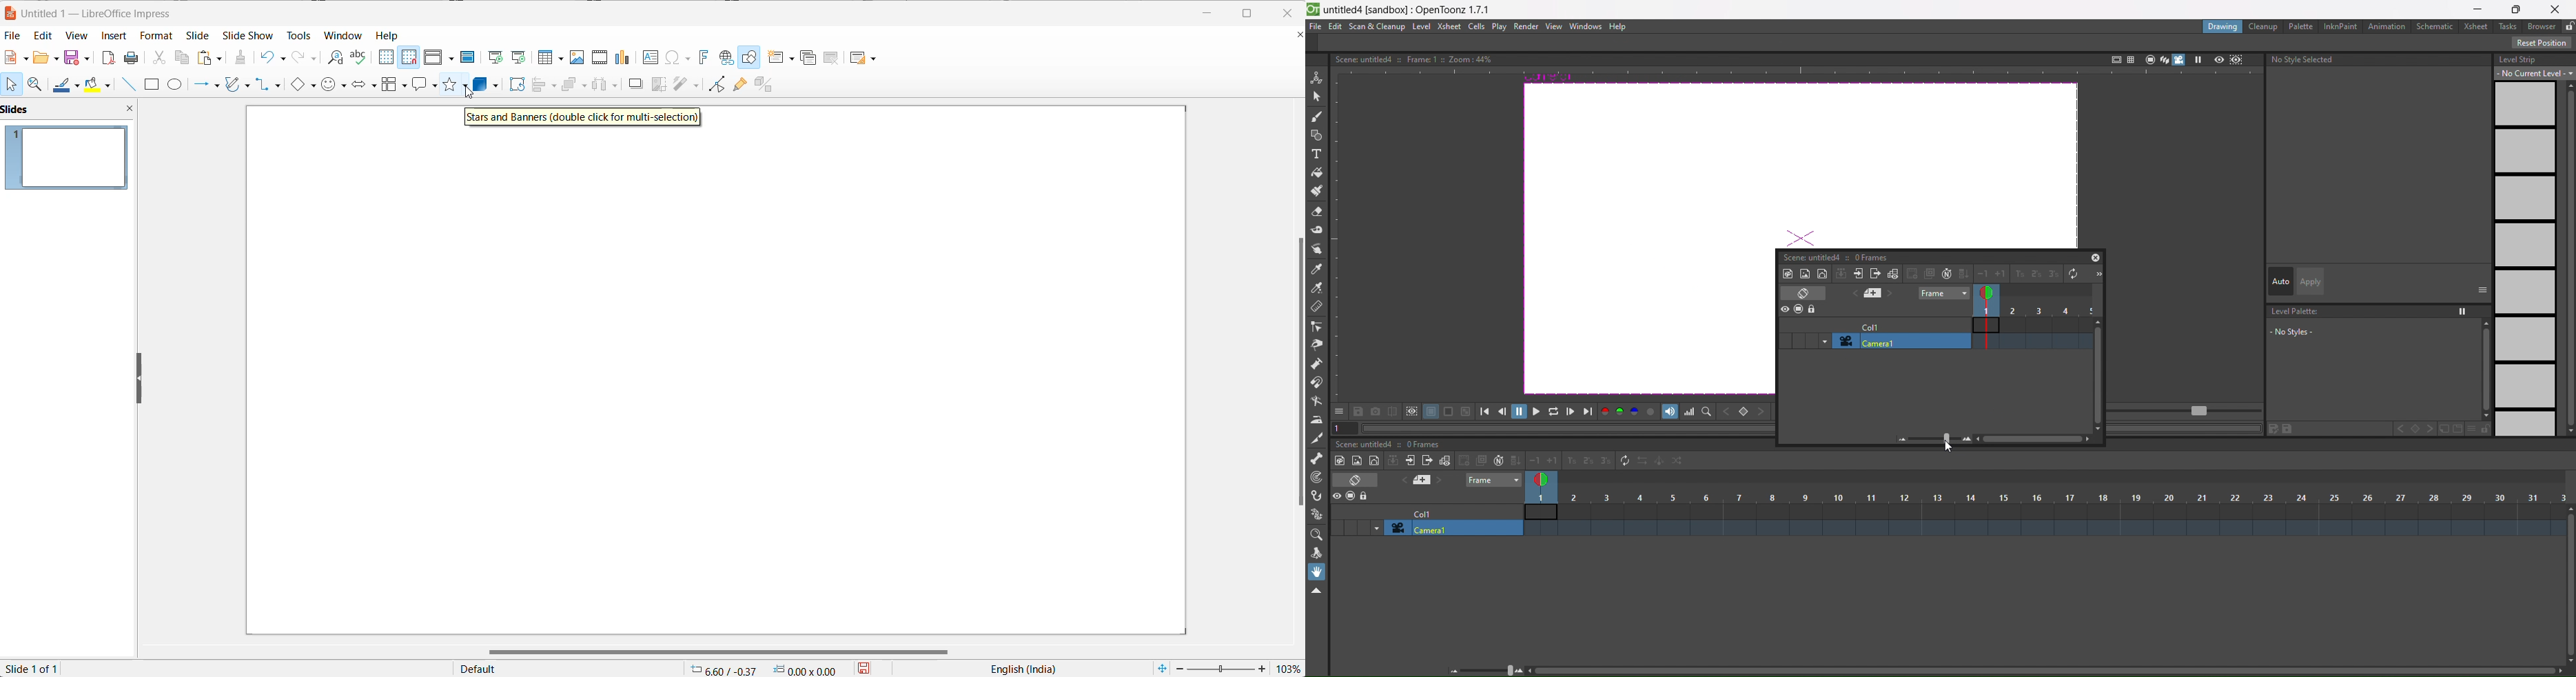 This screenshot has width=2576, height=700. I want to click on align, so click(544, 85).